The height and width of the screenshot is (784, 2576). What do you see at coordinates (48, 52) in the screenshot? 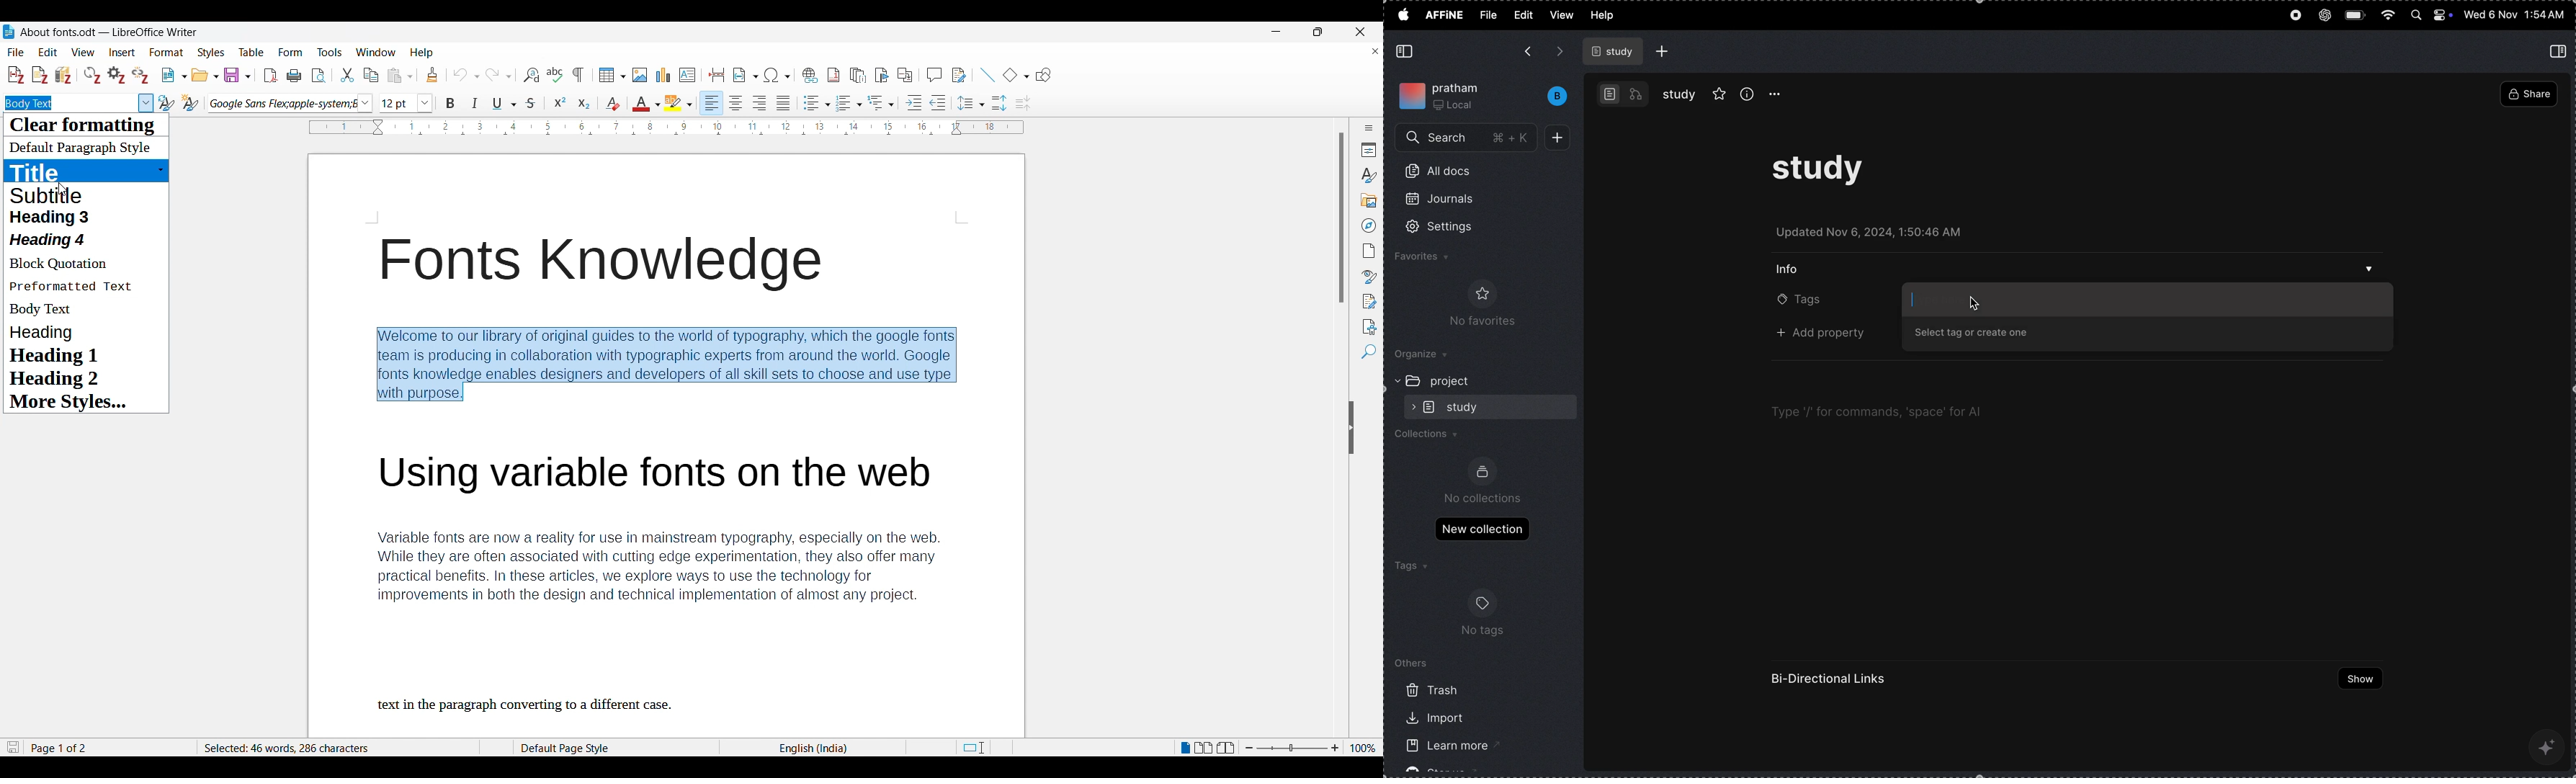
I see `Edit menu` at bounding box center [48, 52].